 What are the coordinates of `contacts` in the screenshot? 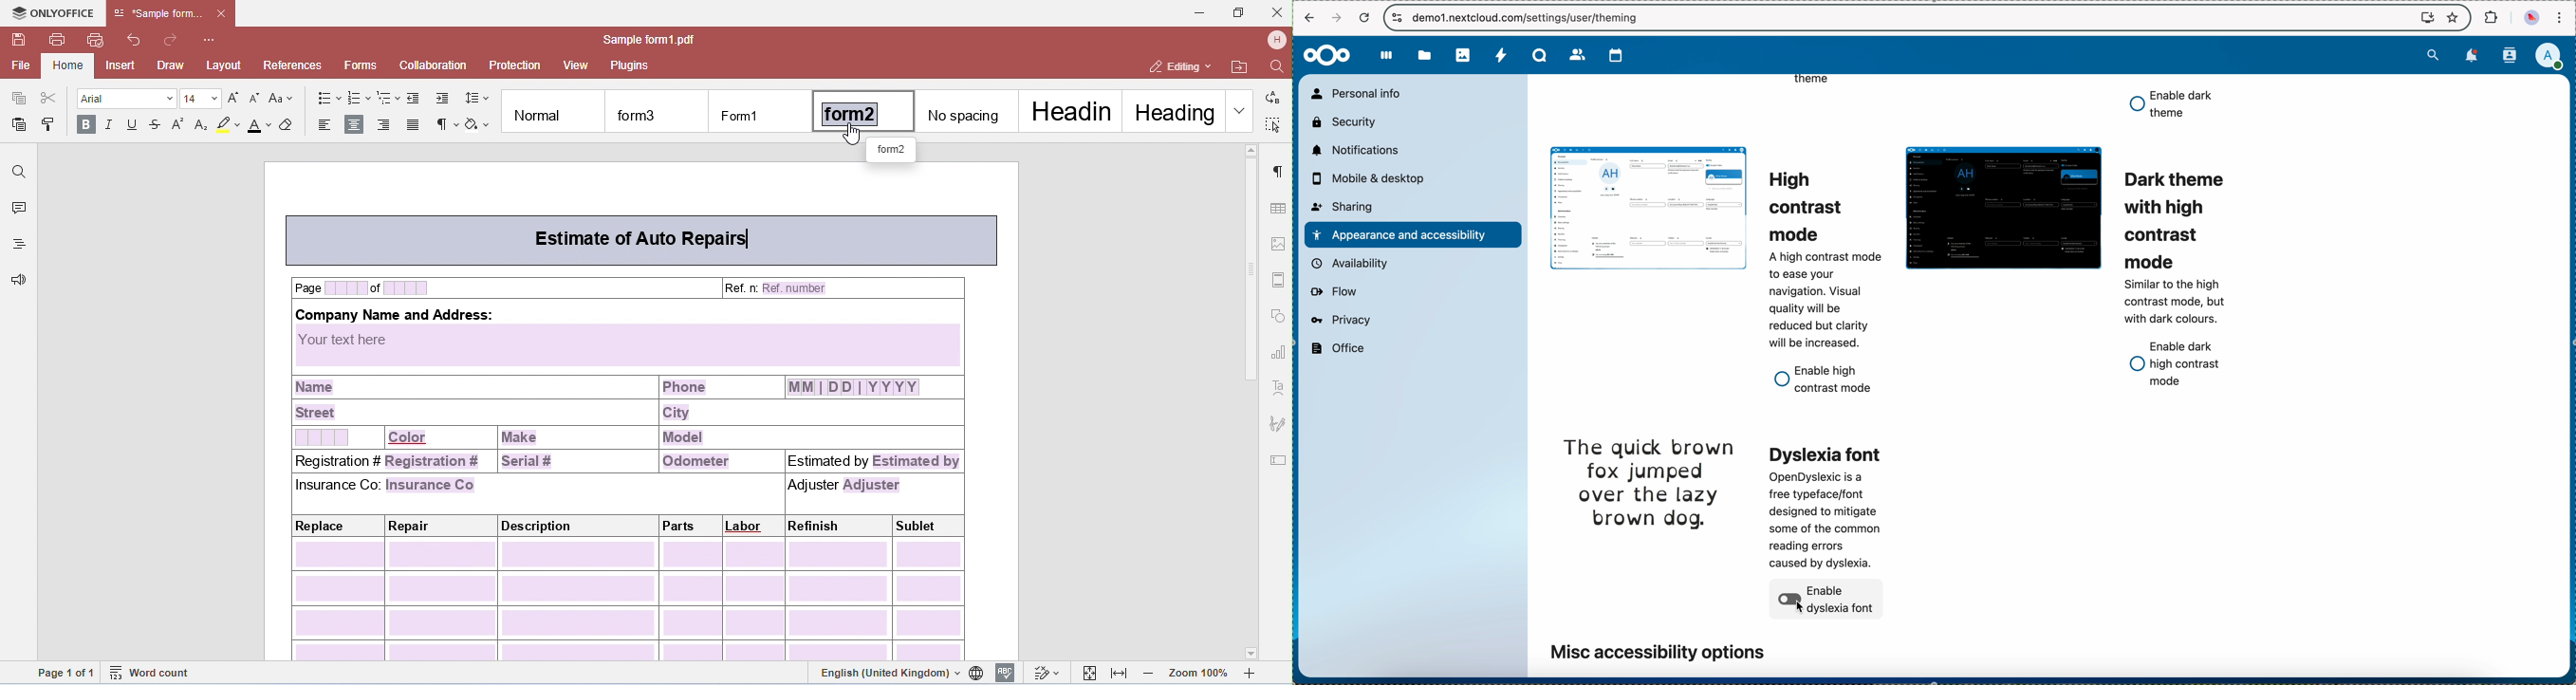 It's located at (1576, 55).